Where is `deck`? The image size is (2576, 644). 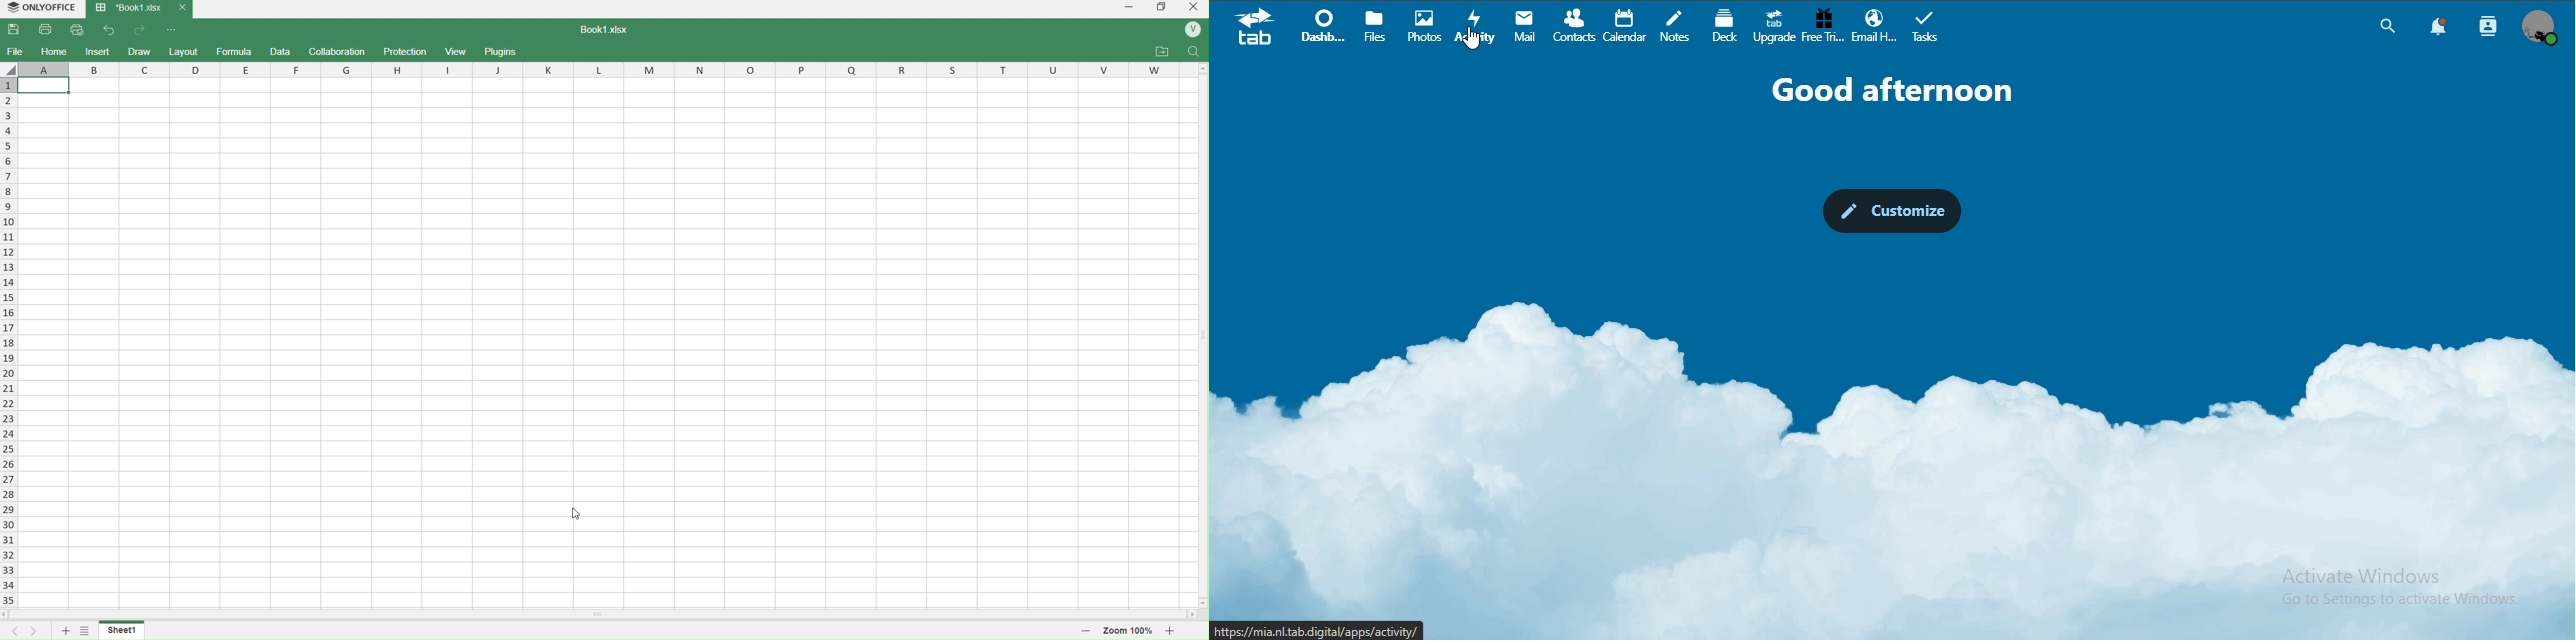 deck is located at coordinates (1724, 24).